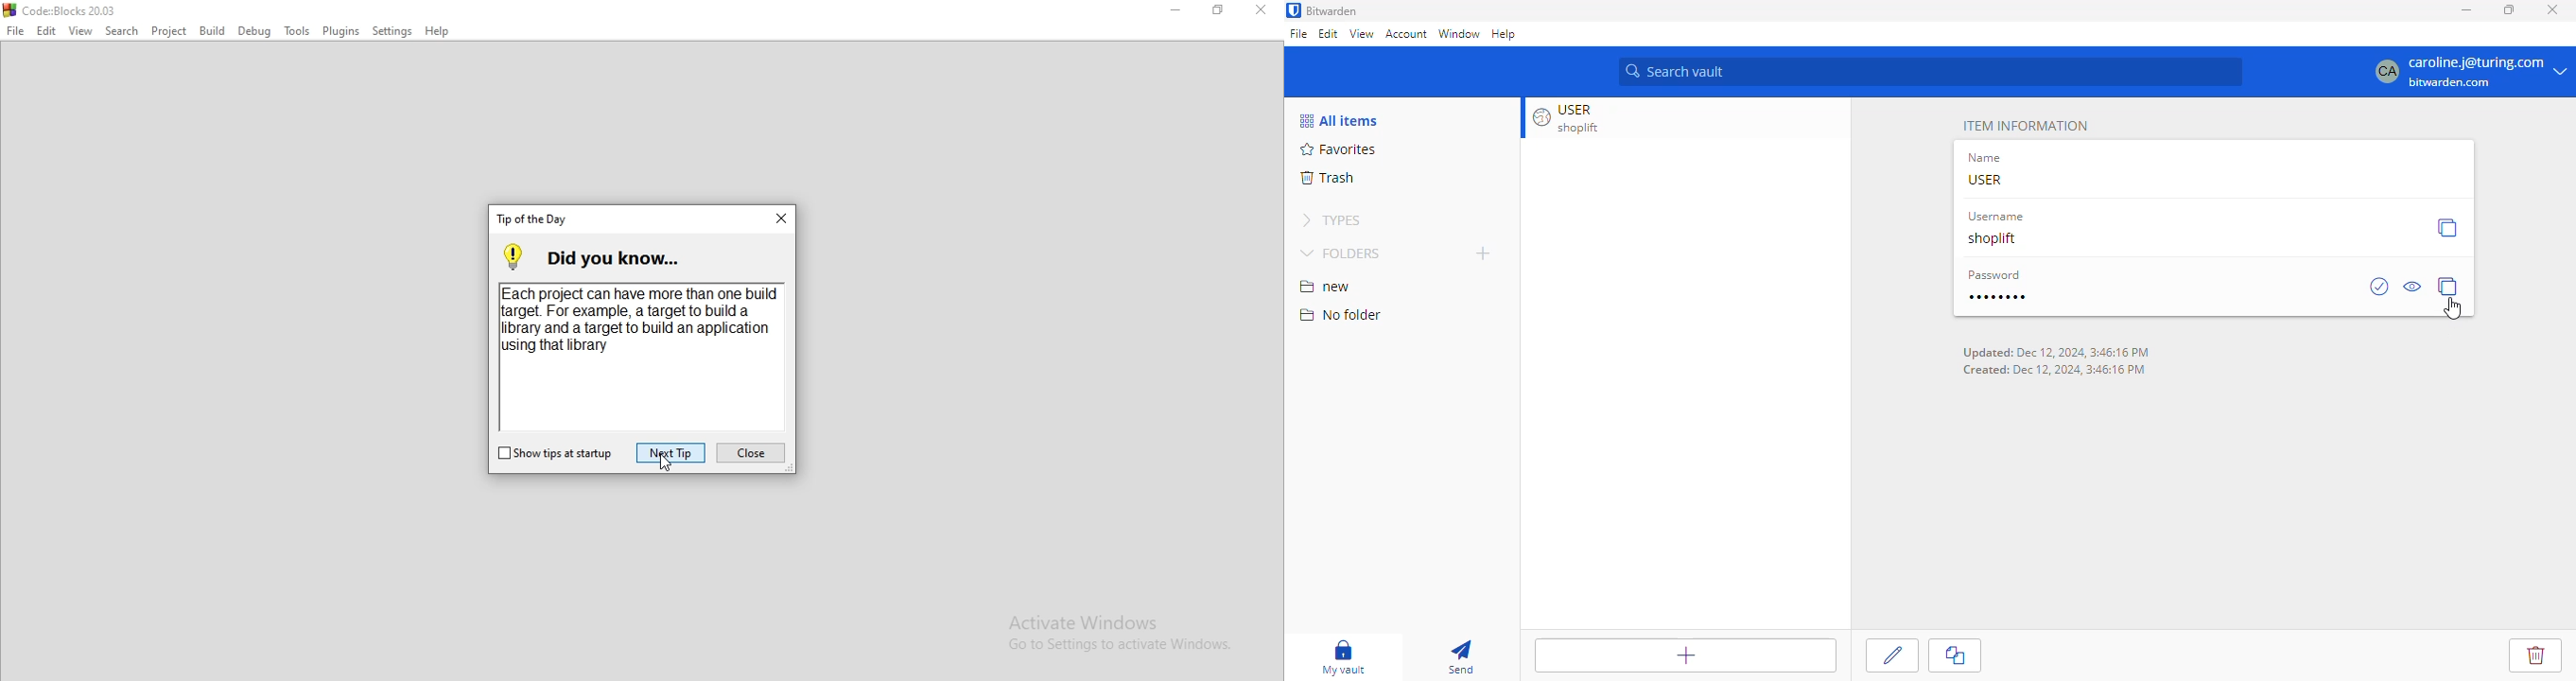 This screenshot has width=2576, height=700. Describe the element at coordinates (1994, 217) in the screenshot. I see `username` at that location.